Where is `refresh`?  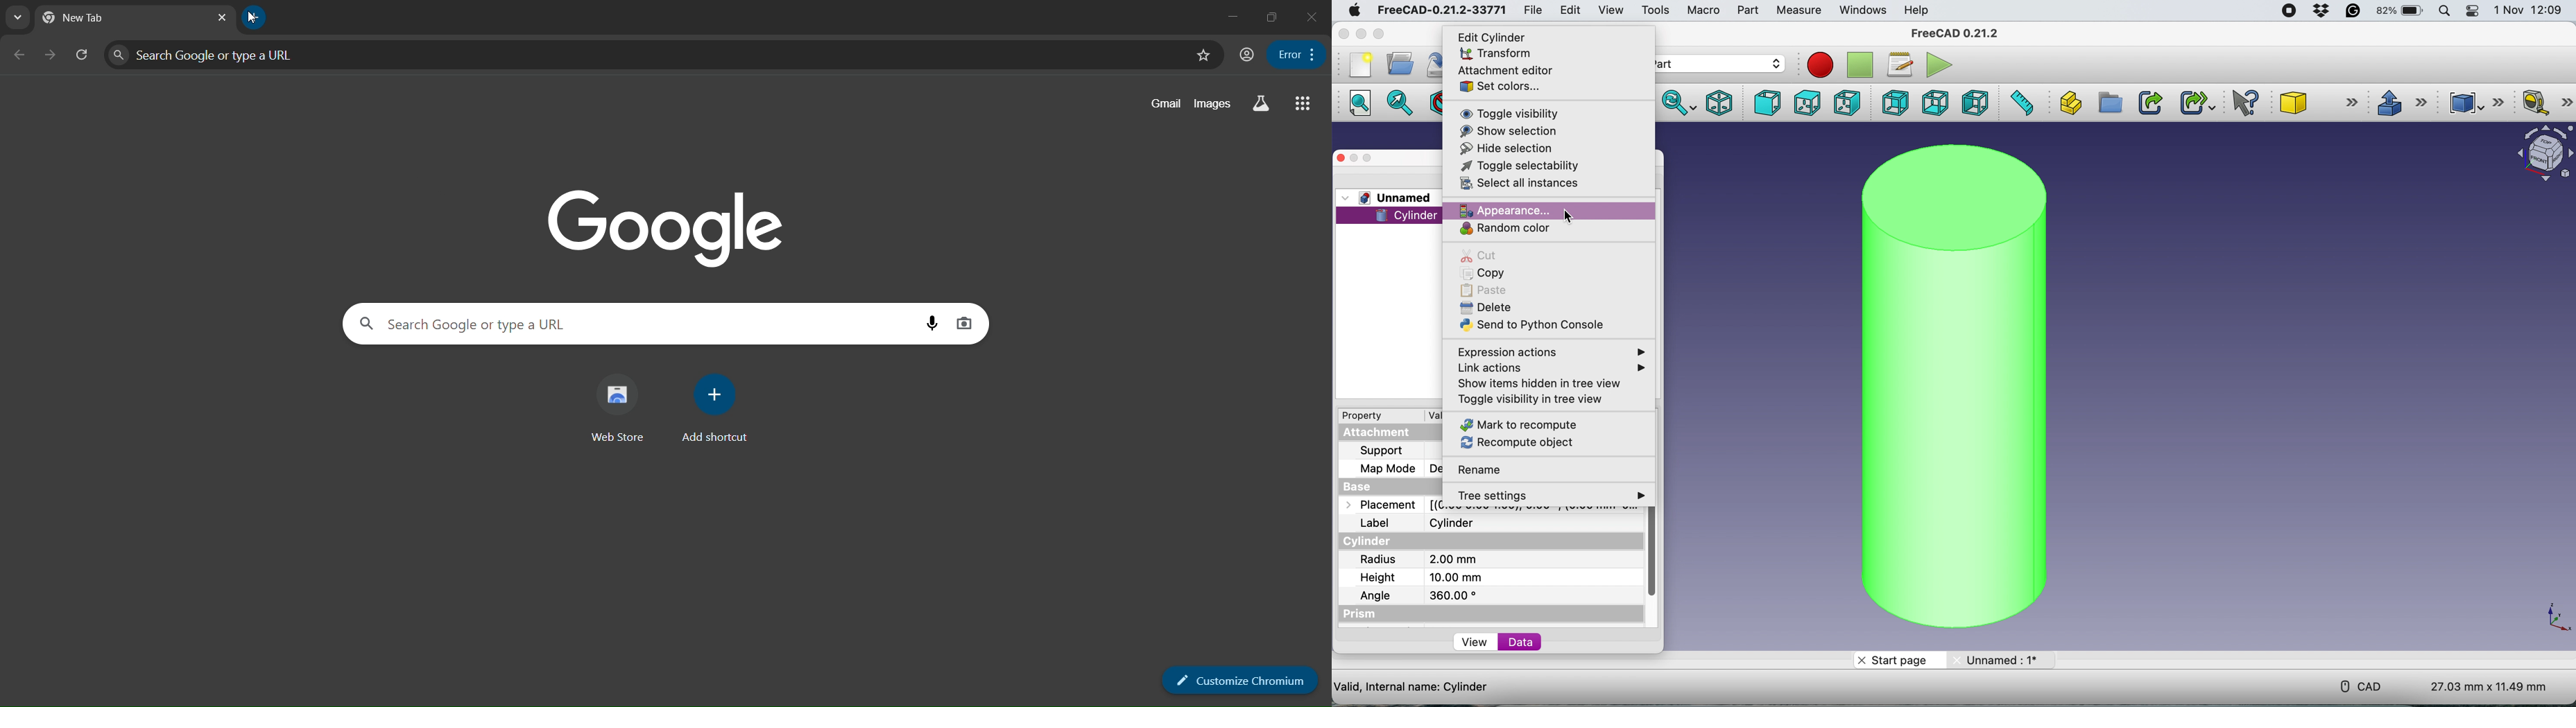
refresh is located at coordinates (84, 55).